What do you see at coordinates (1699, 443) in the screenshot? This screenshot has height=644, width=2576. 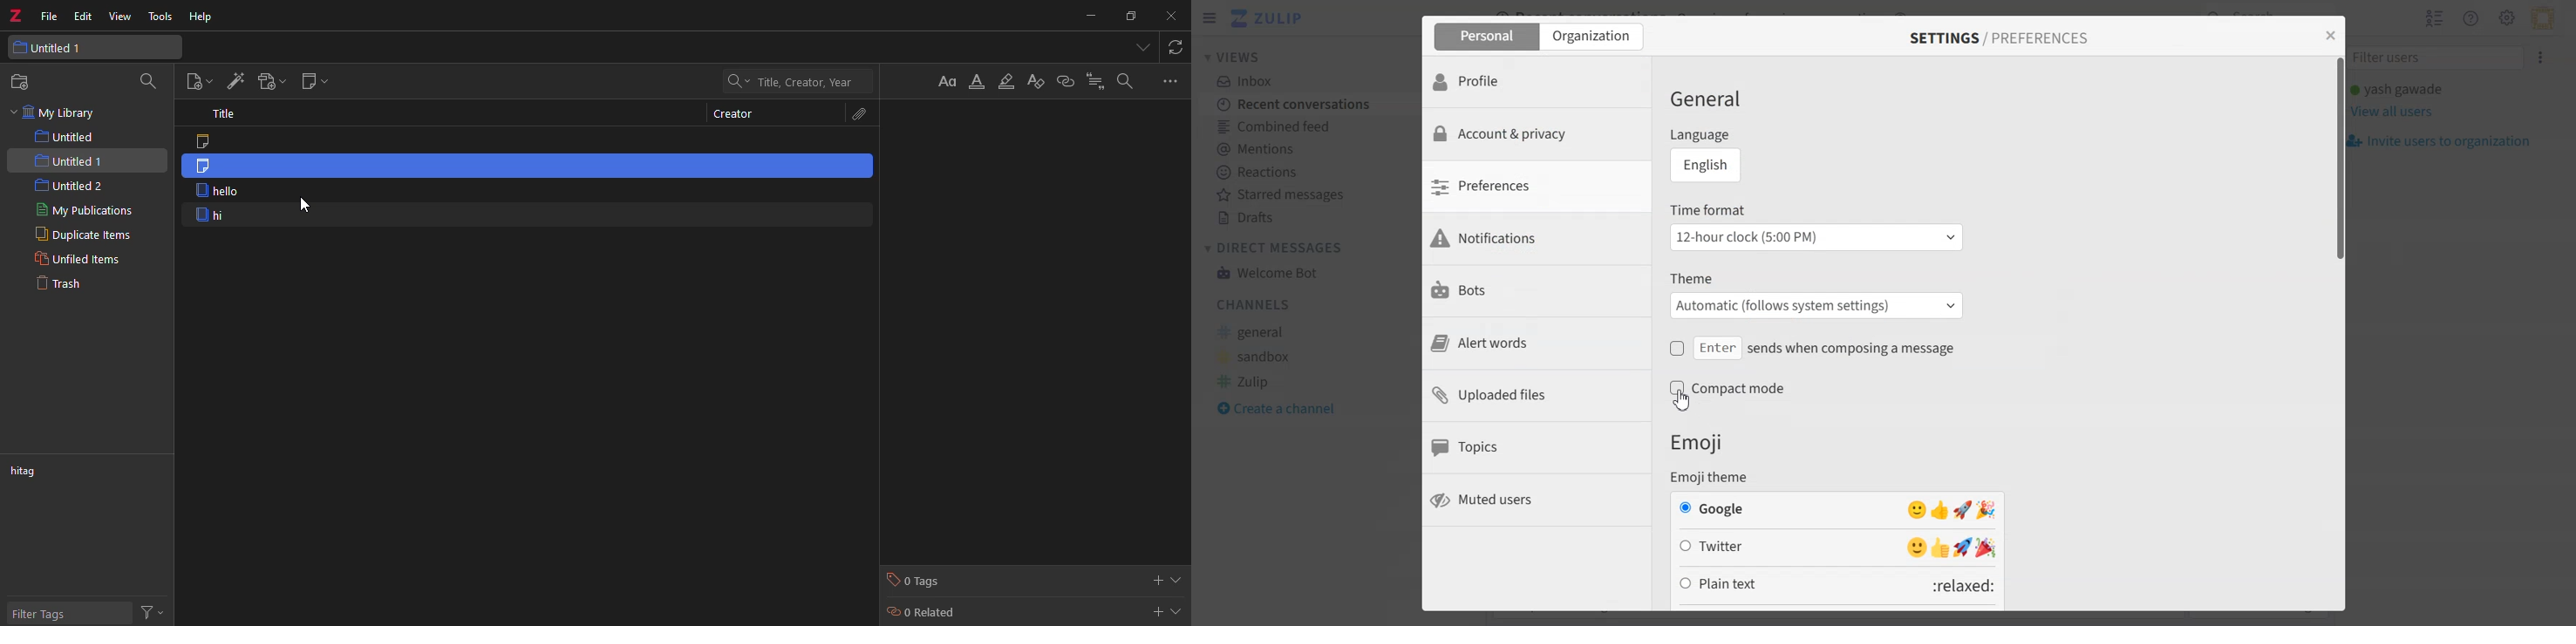 I see `Emoji` at bounding box center [1699, 443].